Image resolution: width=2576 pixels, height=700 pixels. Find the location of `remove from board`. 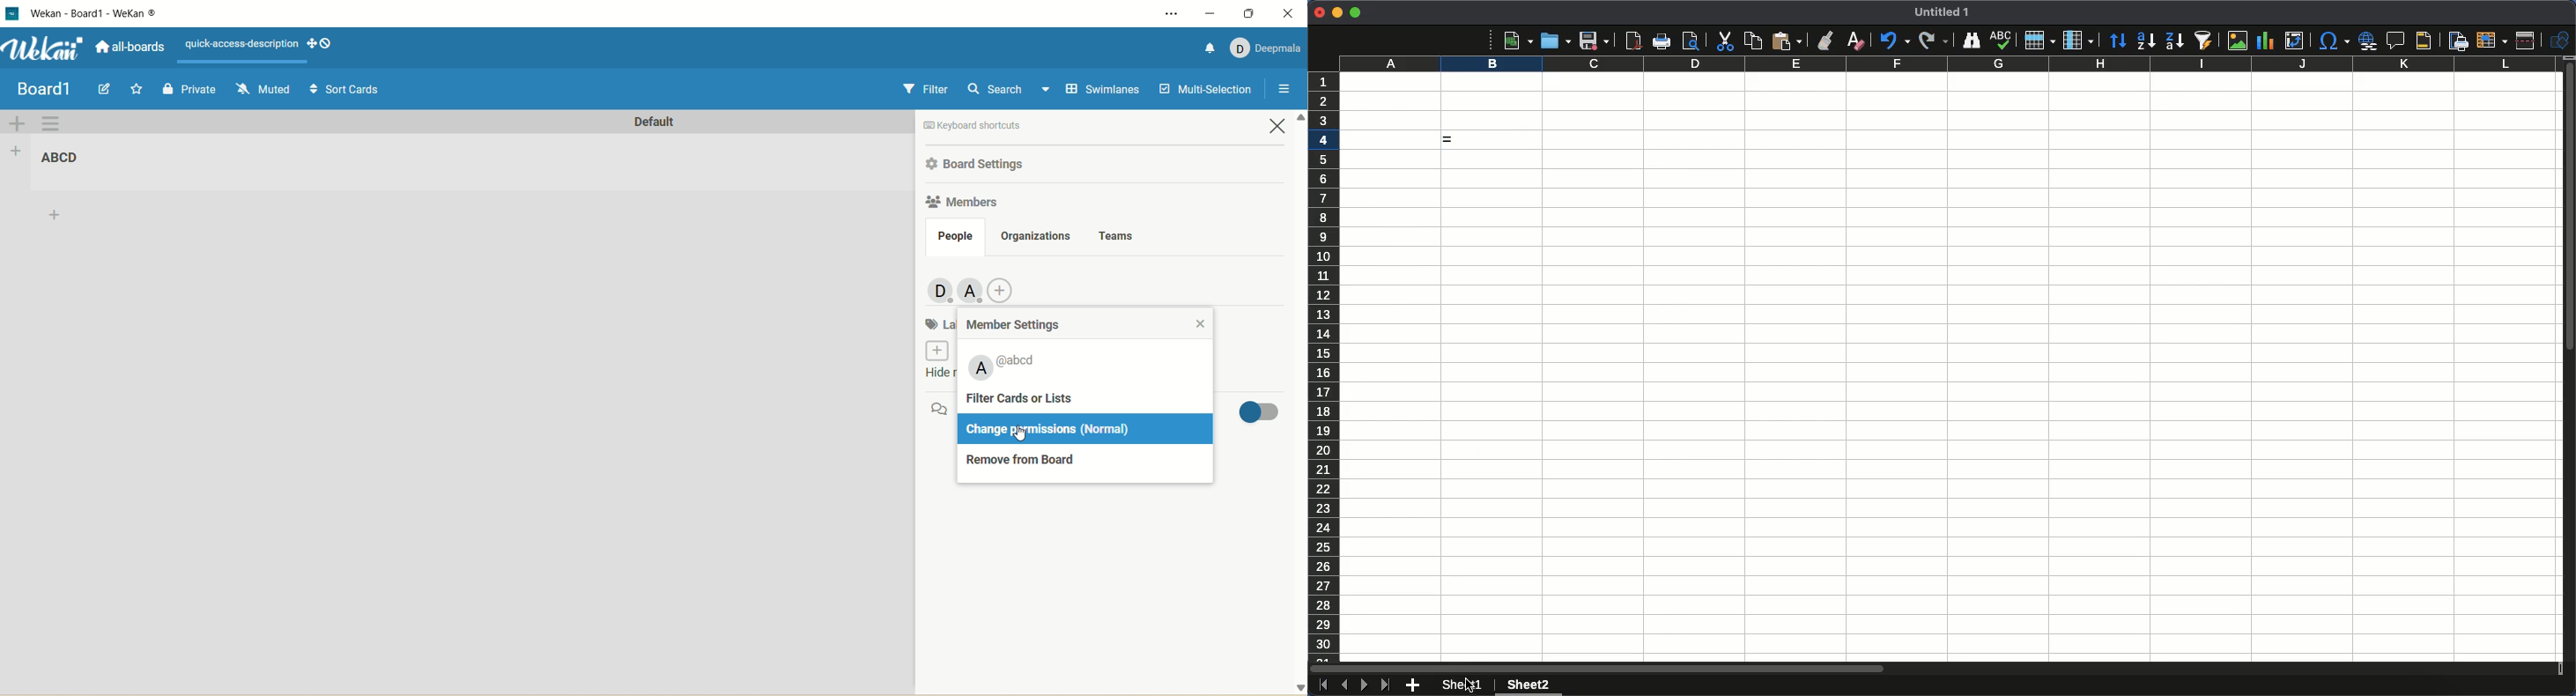

remove from board is located at coordinates (1035, 463).